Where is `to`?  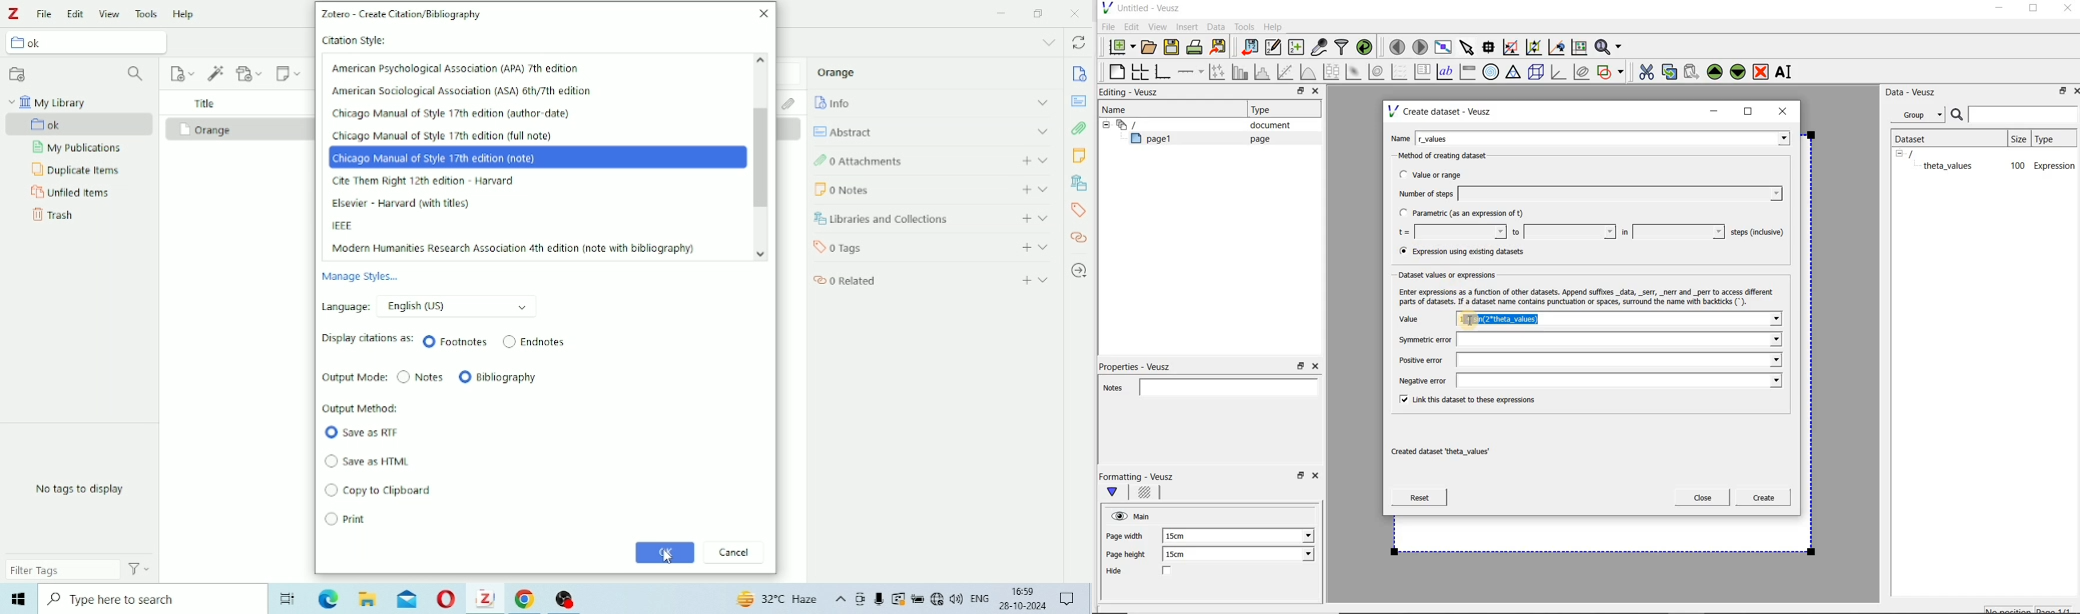 to is located at coordinates (1562, 232).